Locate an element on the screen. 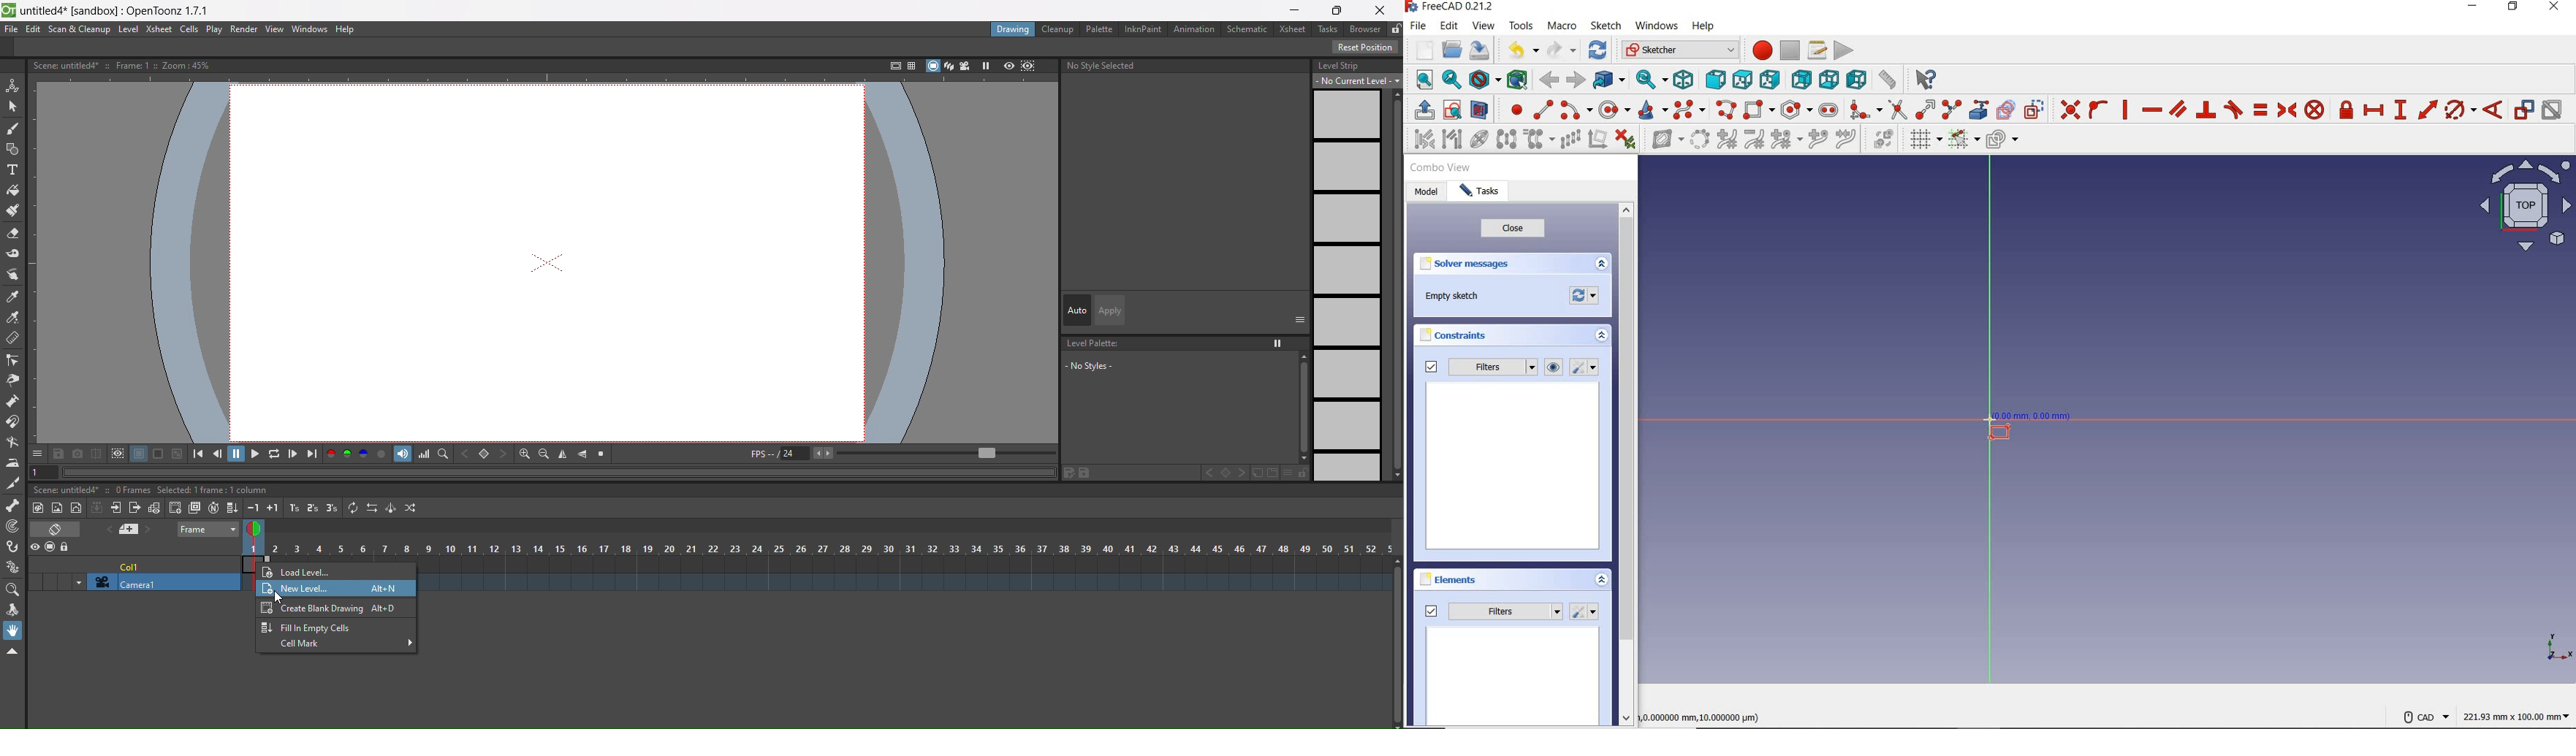  forward is located at coordinates (1576, 80).